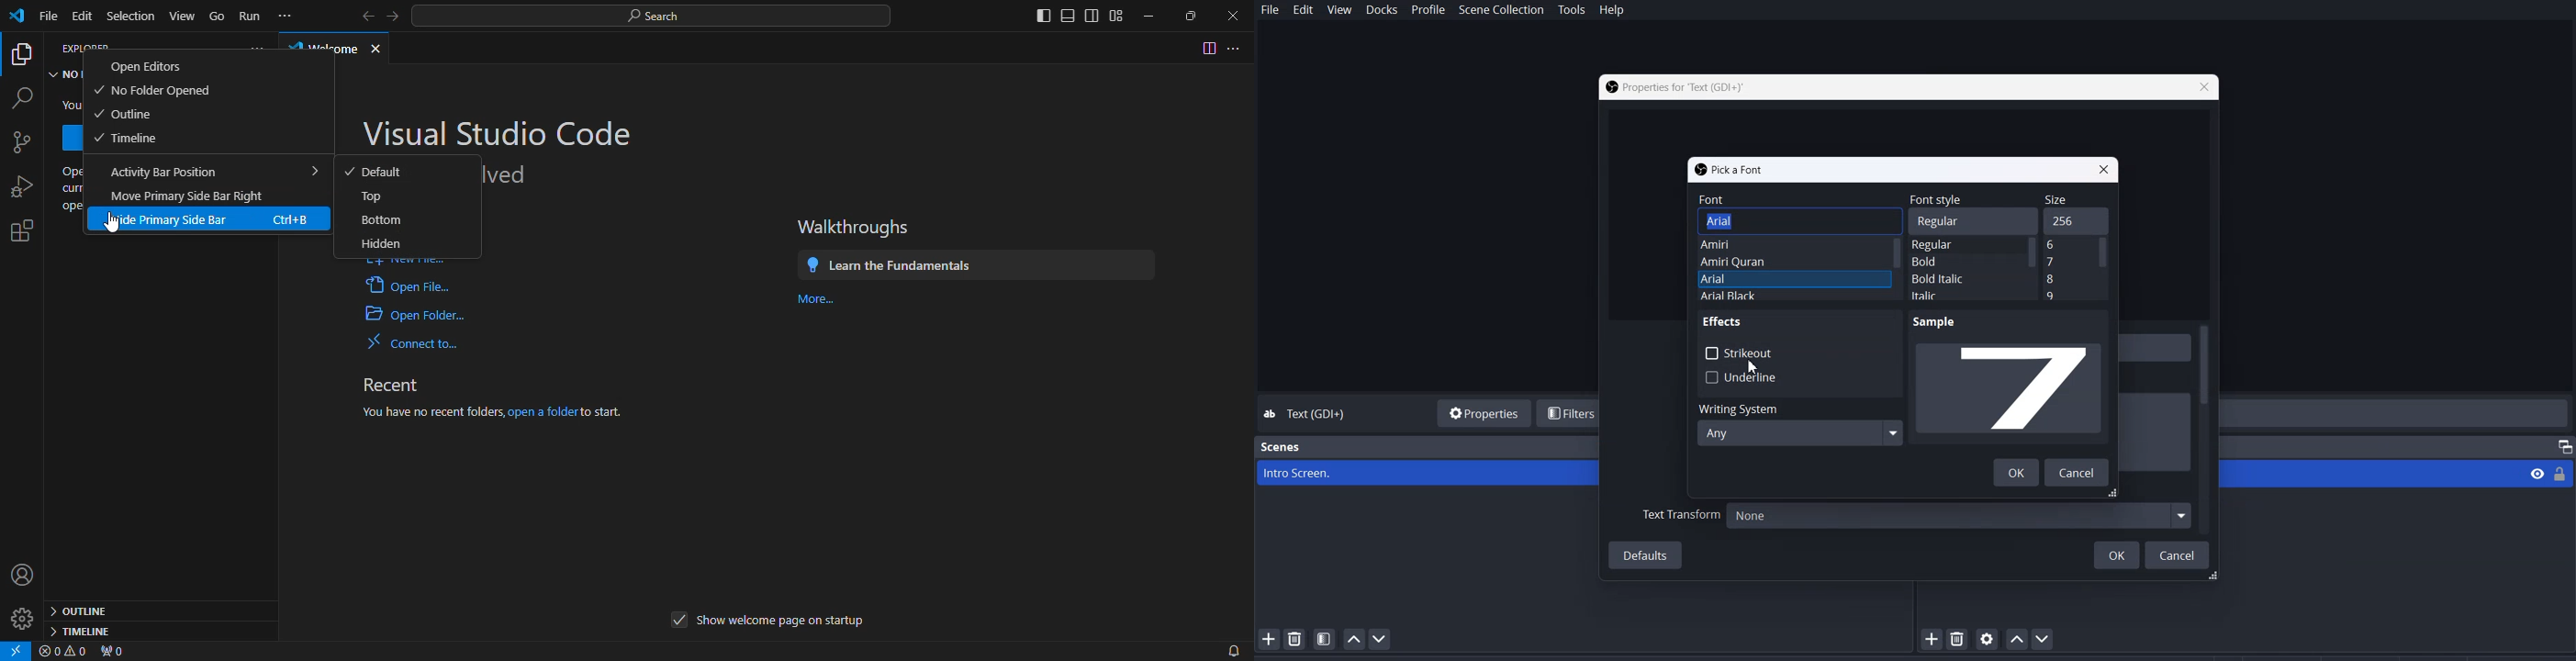  I want to click on Scene collection, so click(1503, 10).